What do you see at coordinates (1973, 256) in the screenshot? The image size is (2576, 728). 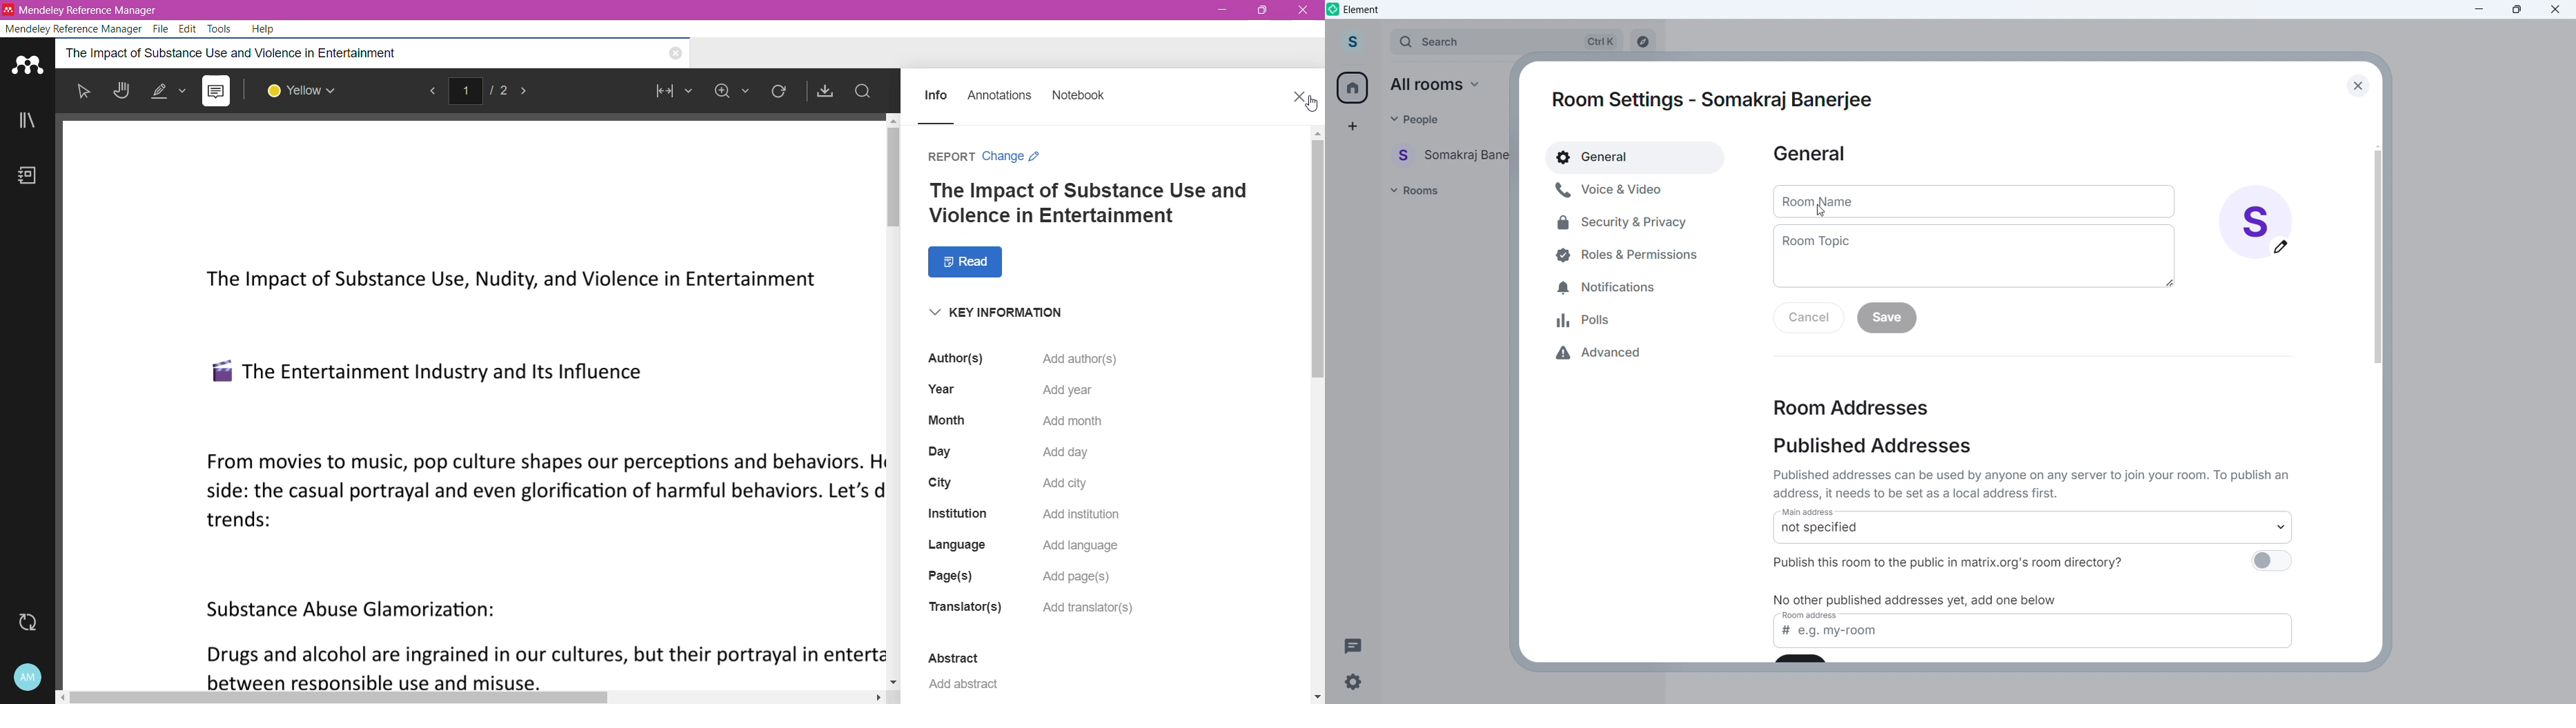 I see `Add room topic ` at bounding box center [1973, 256].